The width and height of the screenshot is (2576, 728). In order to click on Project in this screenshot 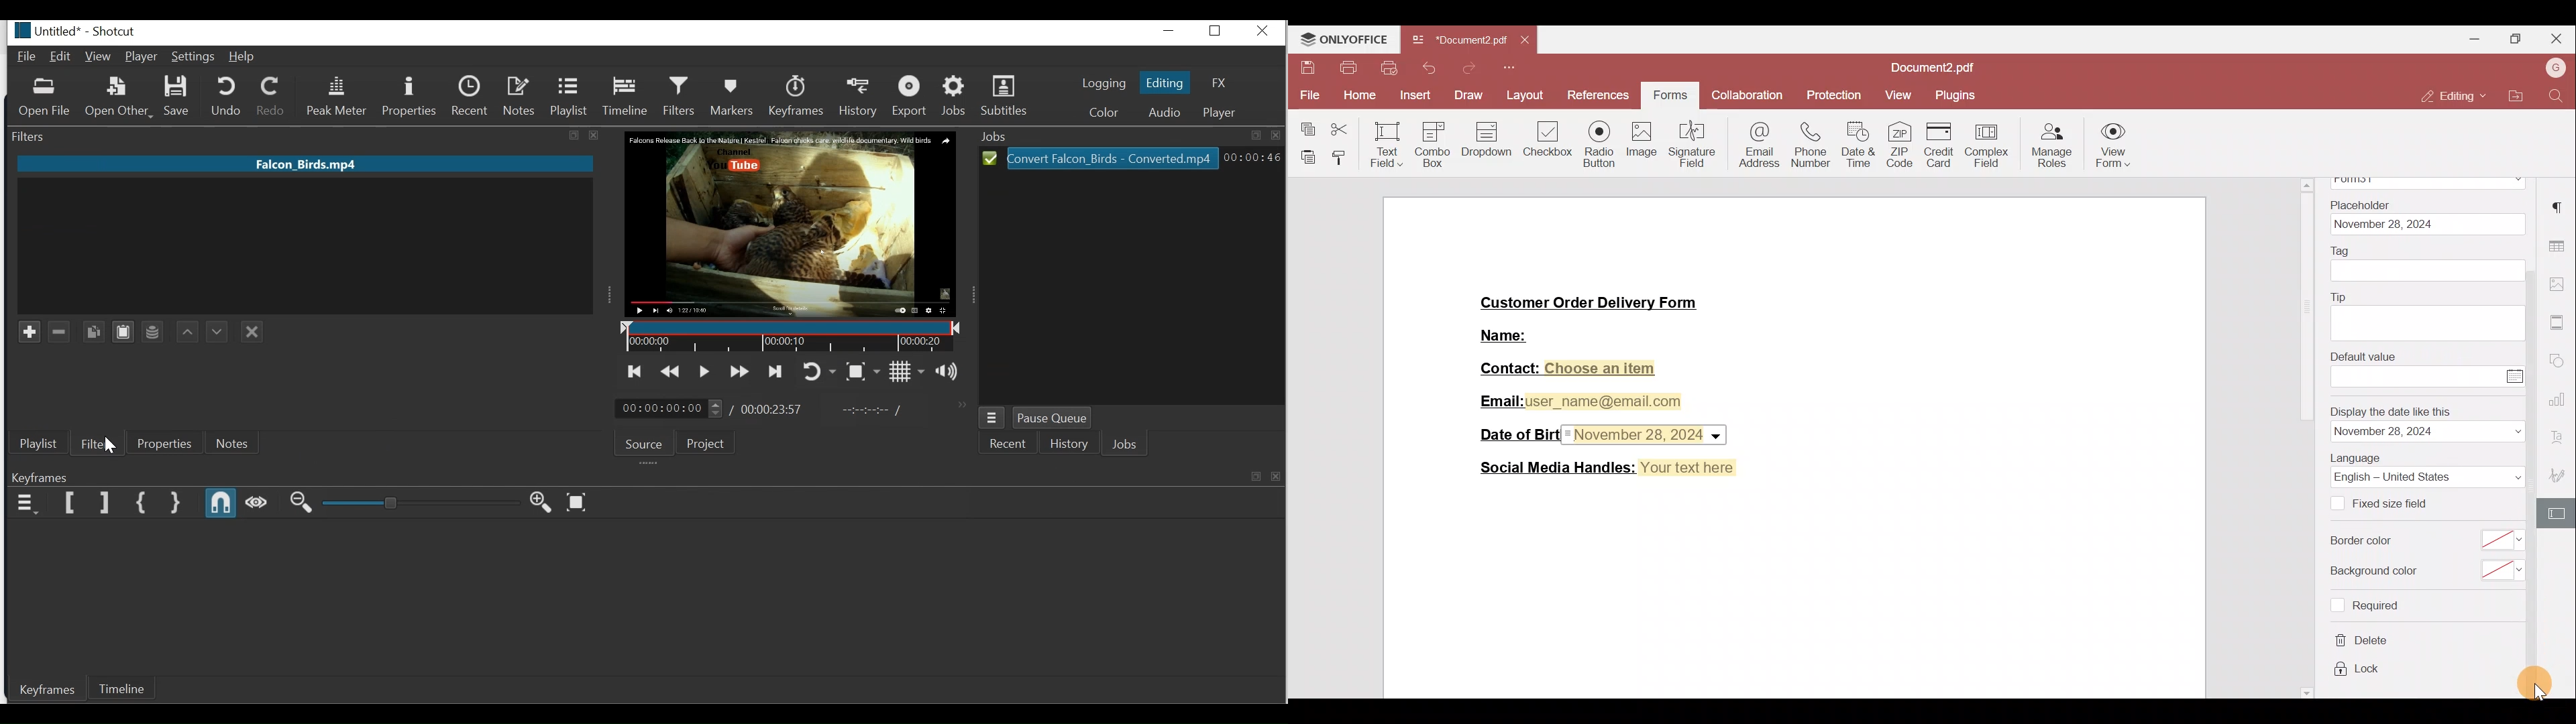, I will do `click(709, 443)`.